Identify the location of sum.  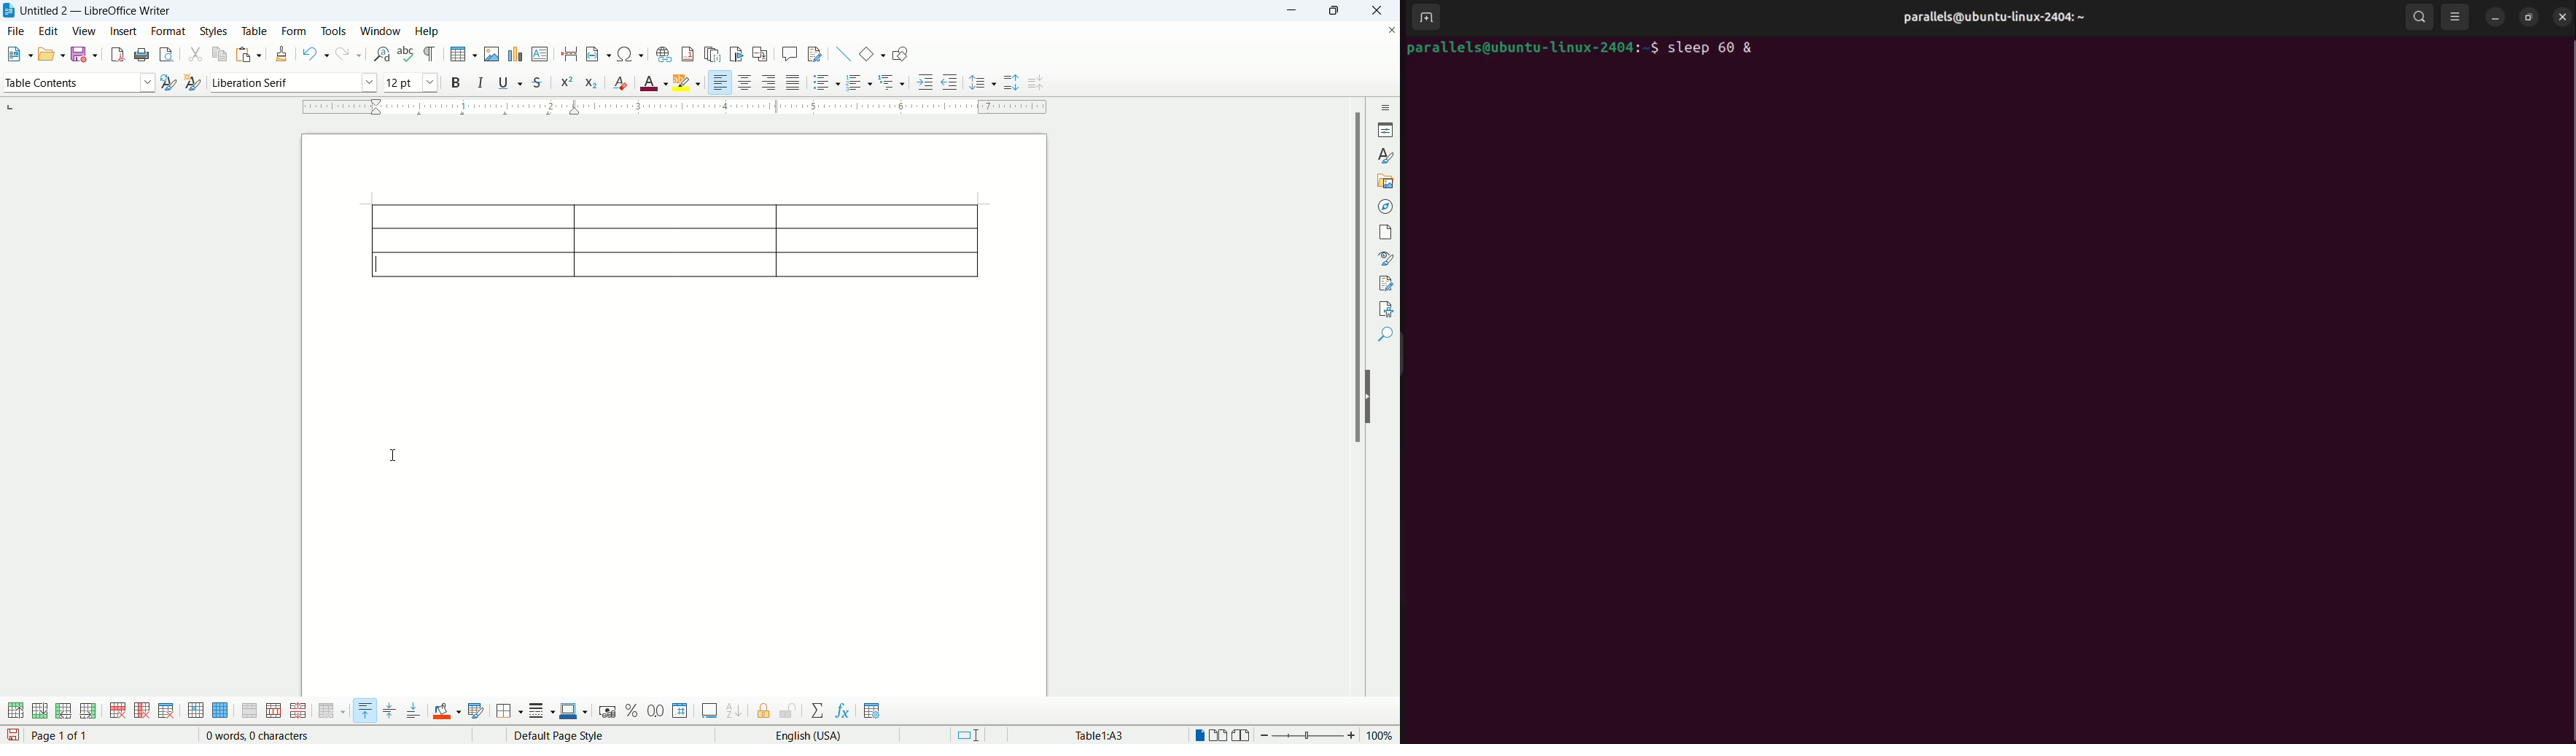
(818, 710).